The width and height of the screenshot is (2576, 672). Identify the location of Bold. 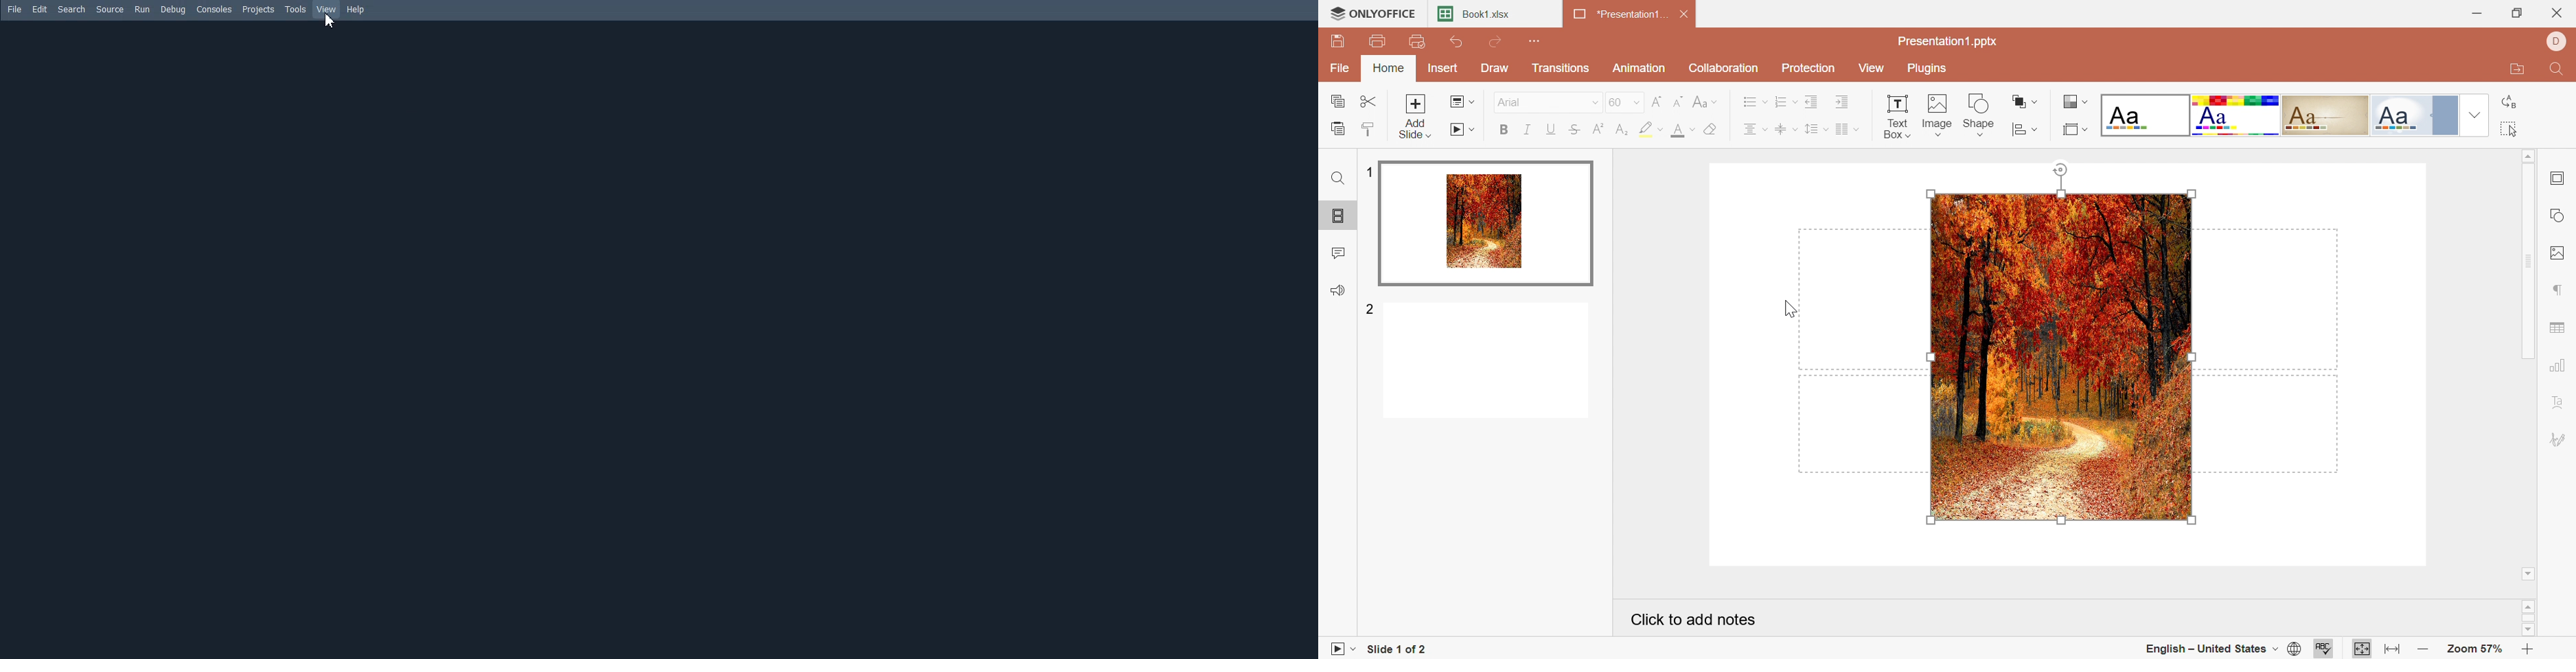
(1504, 132).